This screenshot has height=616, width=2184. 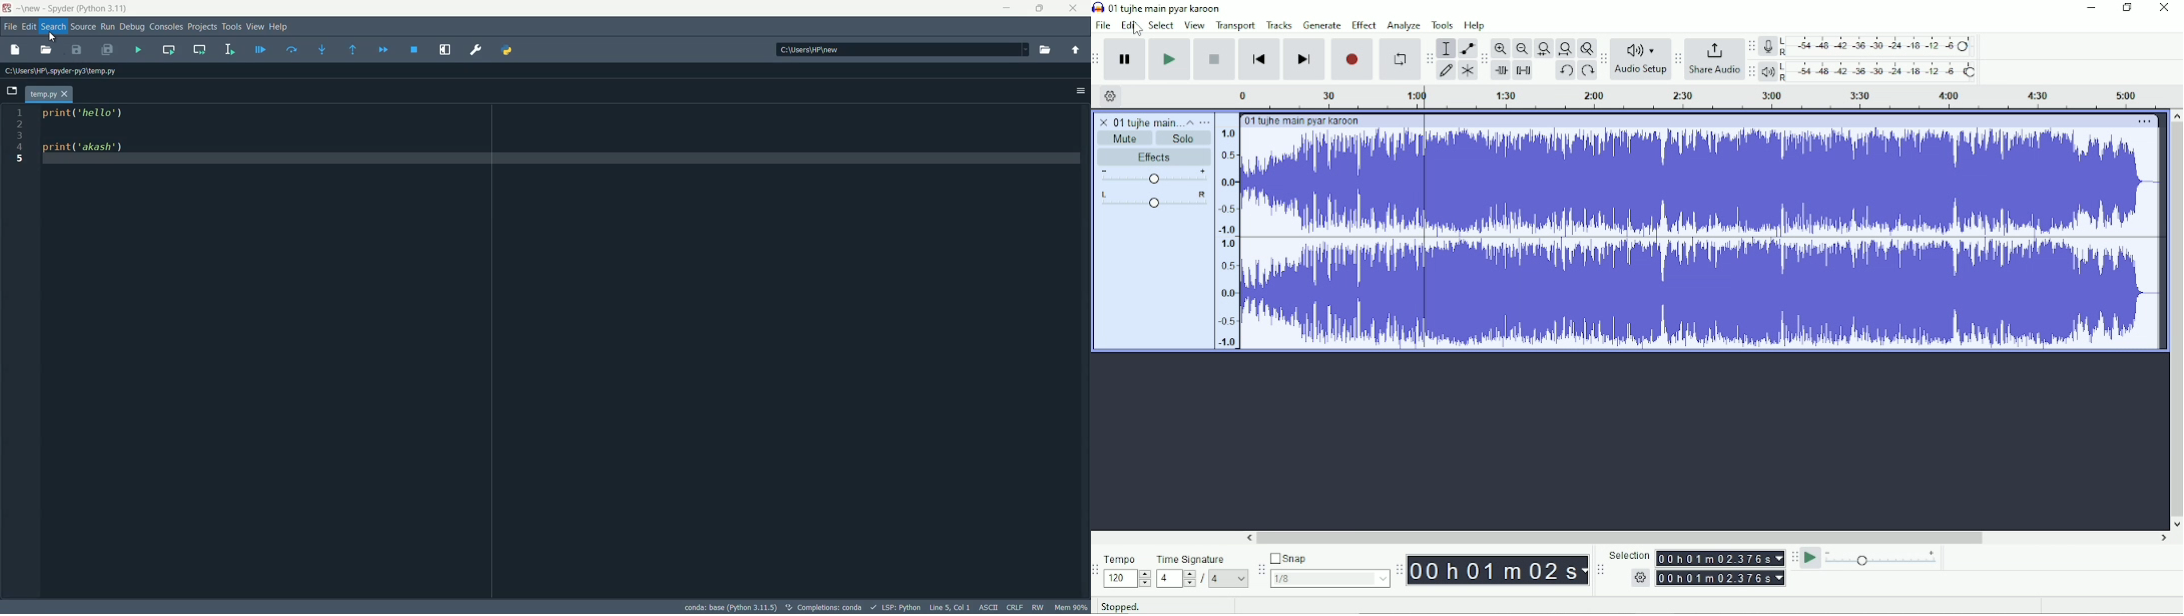 I want to click on Line 5, Col 1, so click(x=949, y=607).